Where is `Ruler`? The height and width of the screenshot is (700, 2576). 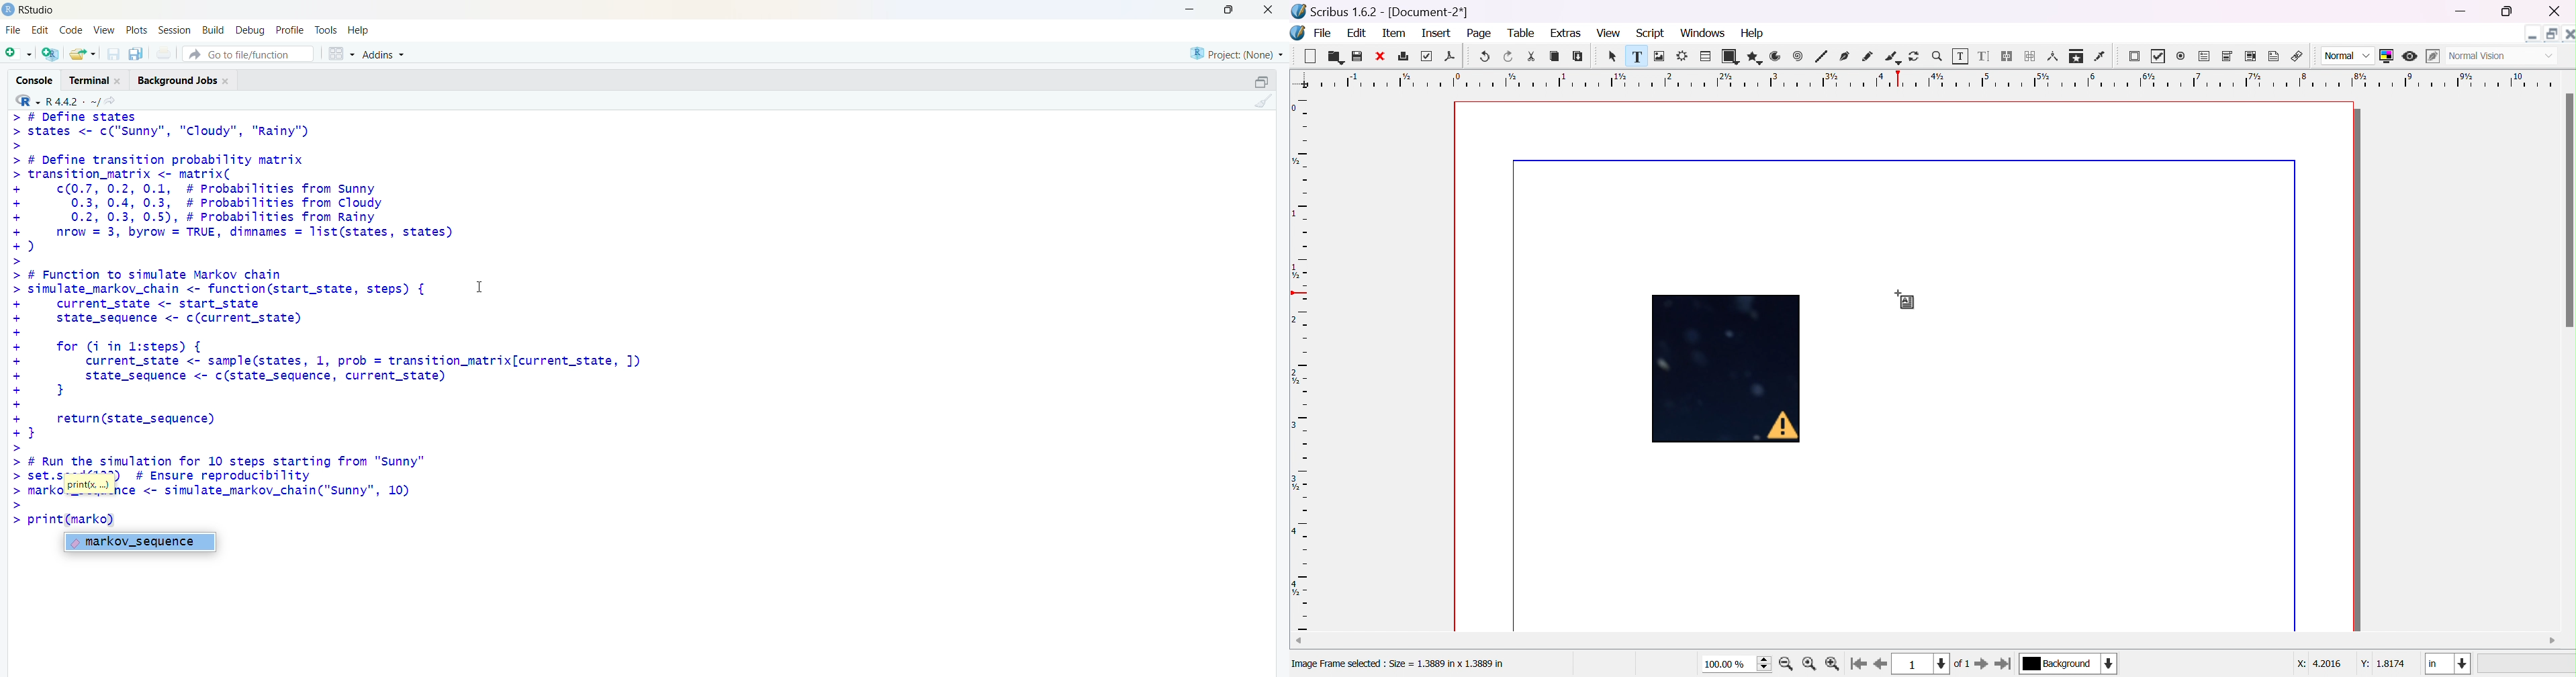
Ruler is located at coordinates (1935, 79).